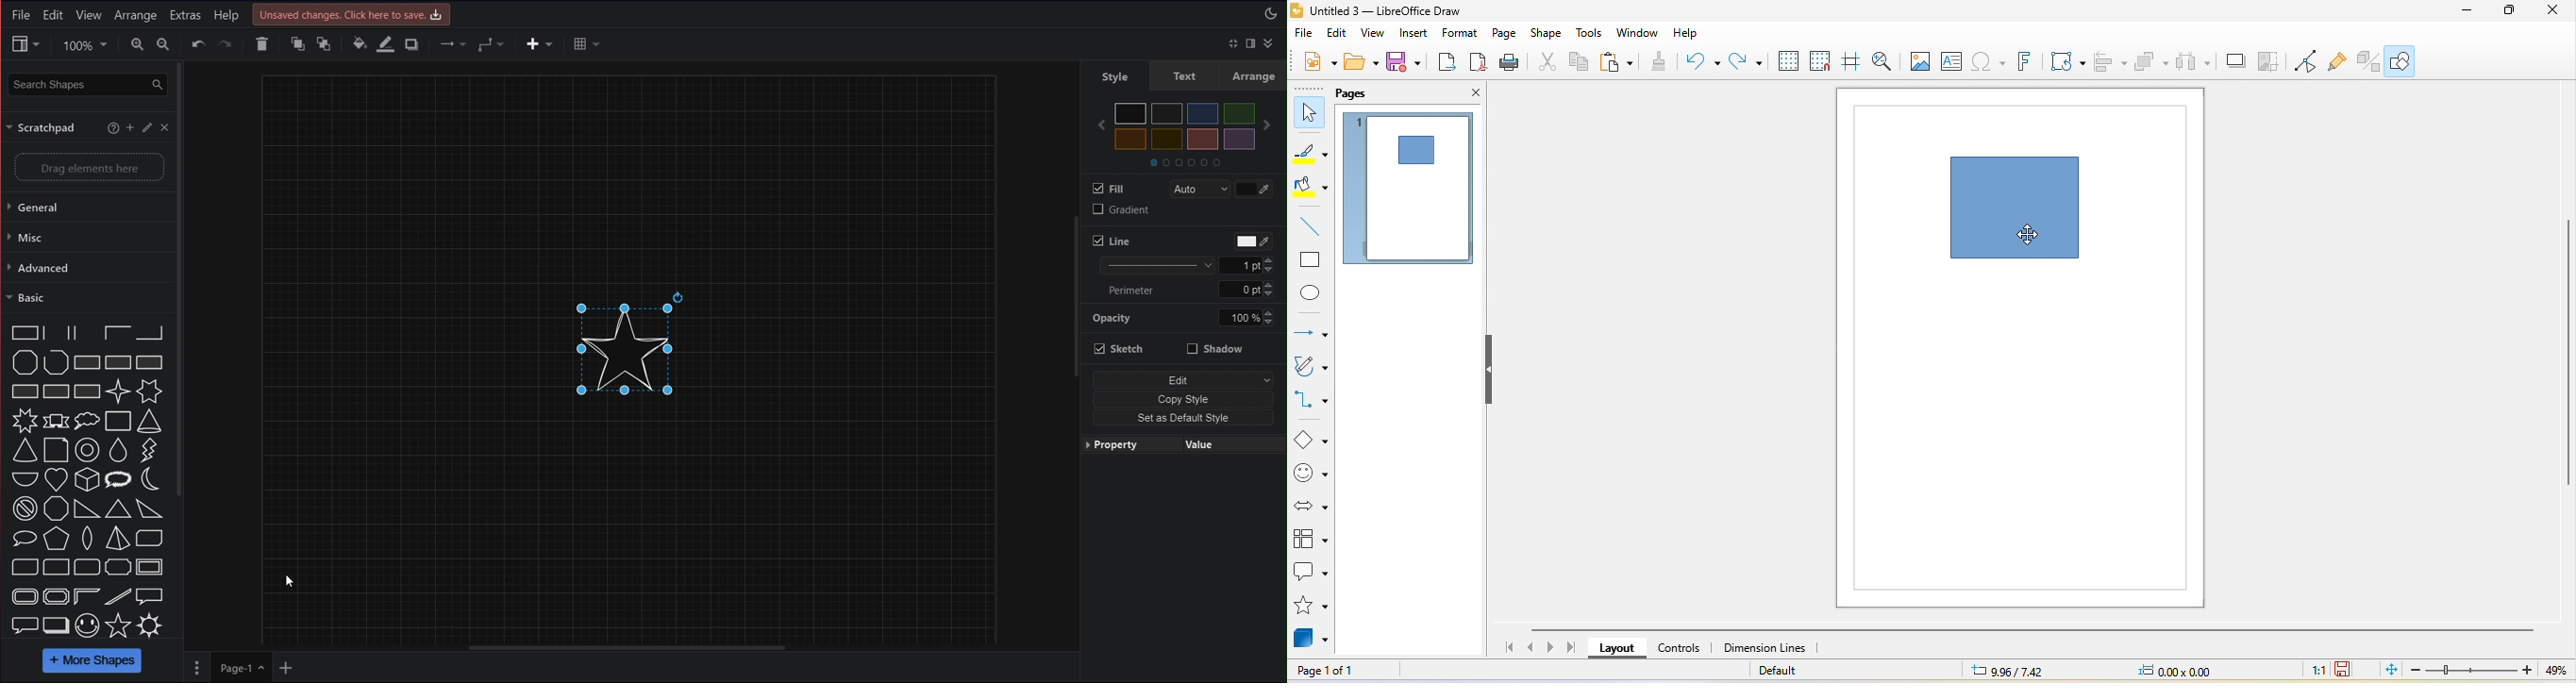 The width and height of the screenshot is (2576, 700). Describe the element at coordinates (150, 537) in the screenshot. I see `diagonal snip rectangle` at that location.